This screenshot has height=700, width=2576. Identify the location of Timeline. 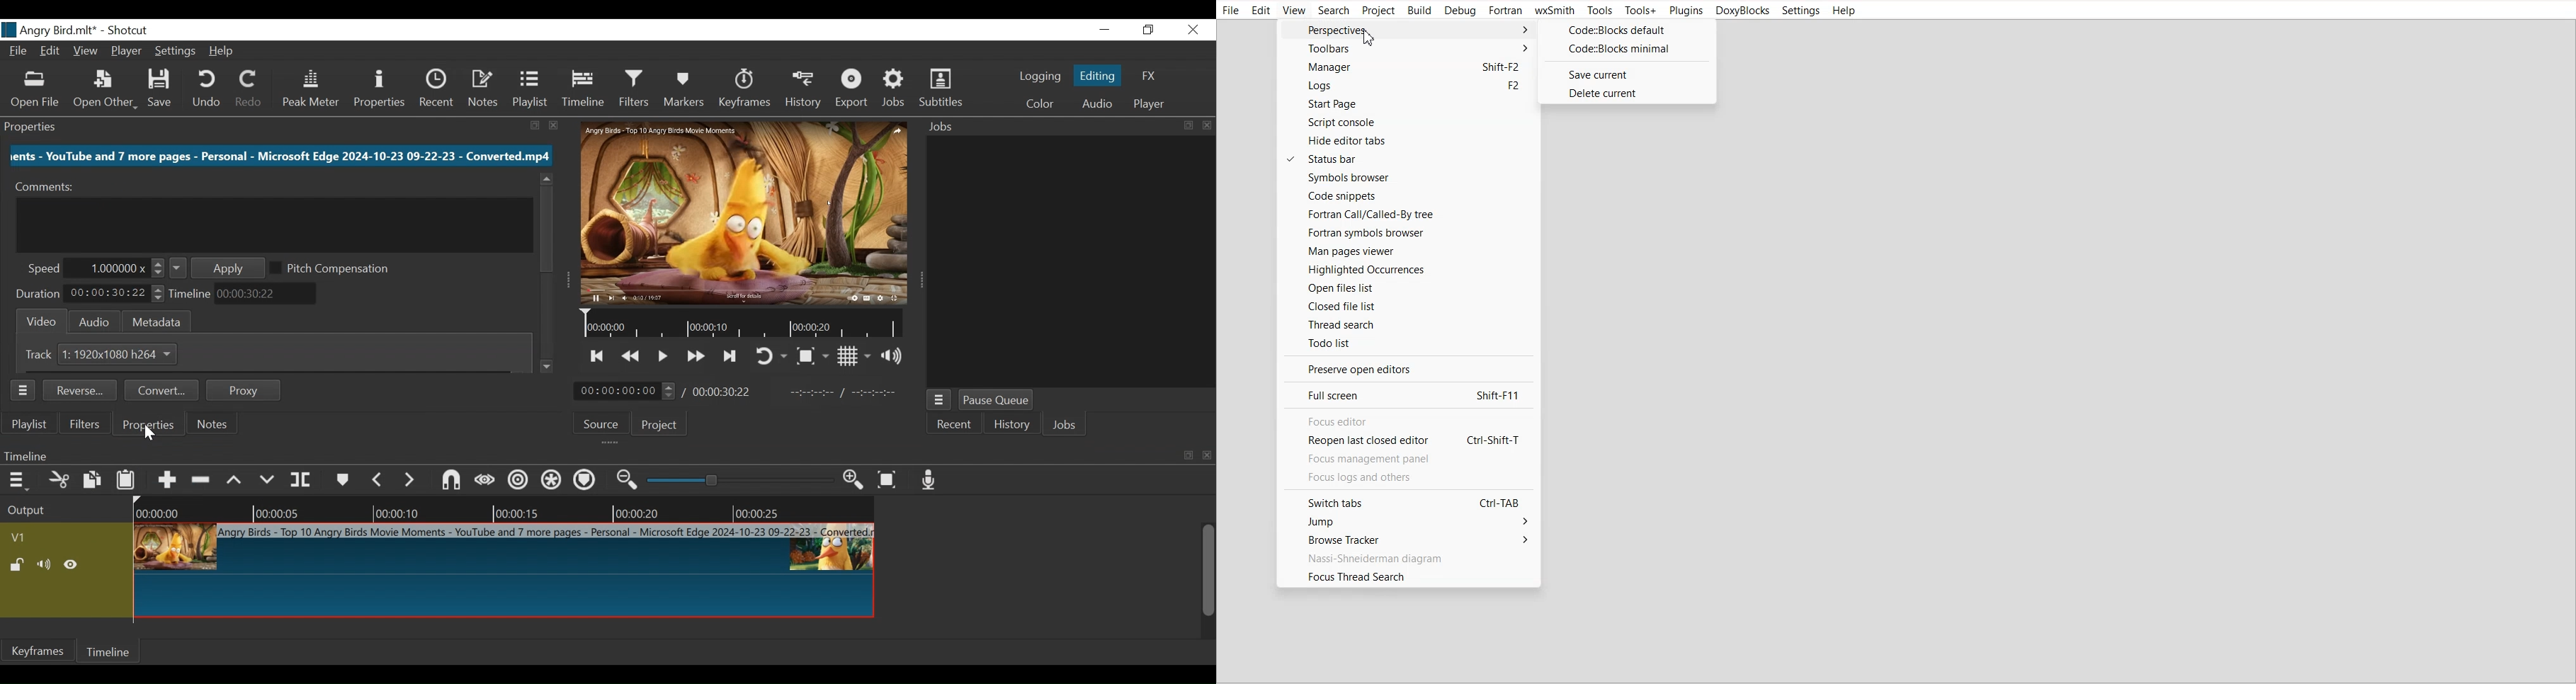
(504, 508).